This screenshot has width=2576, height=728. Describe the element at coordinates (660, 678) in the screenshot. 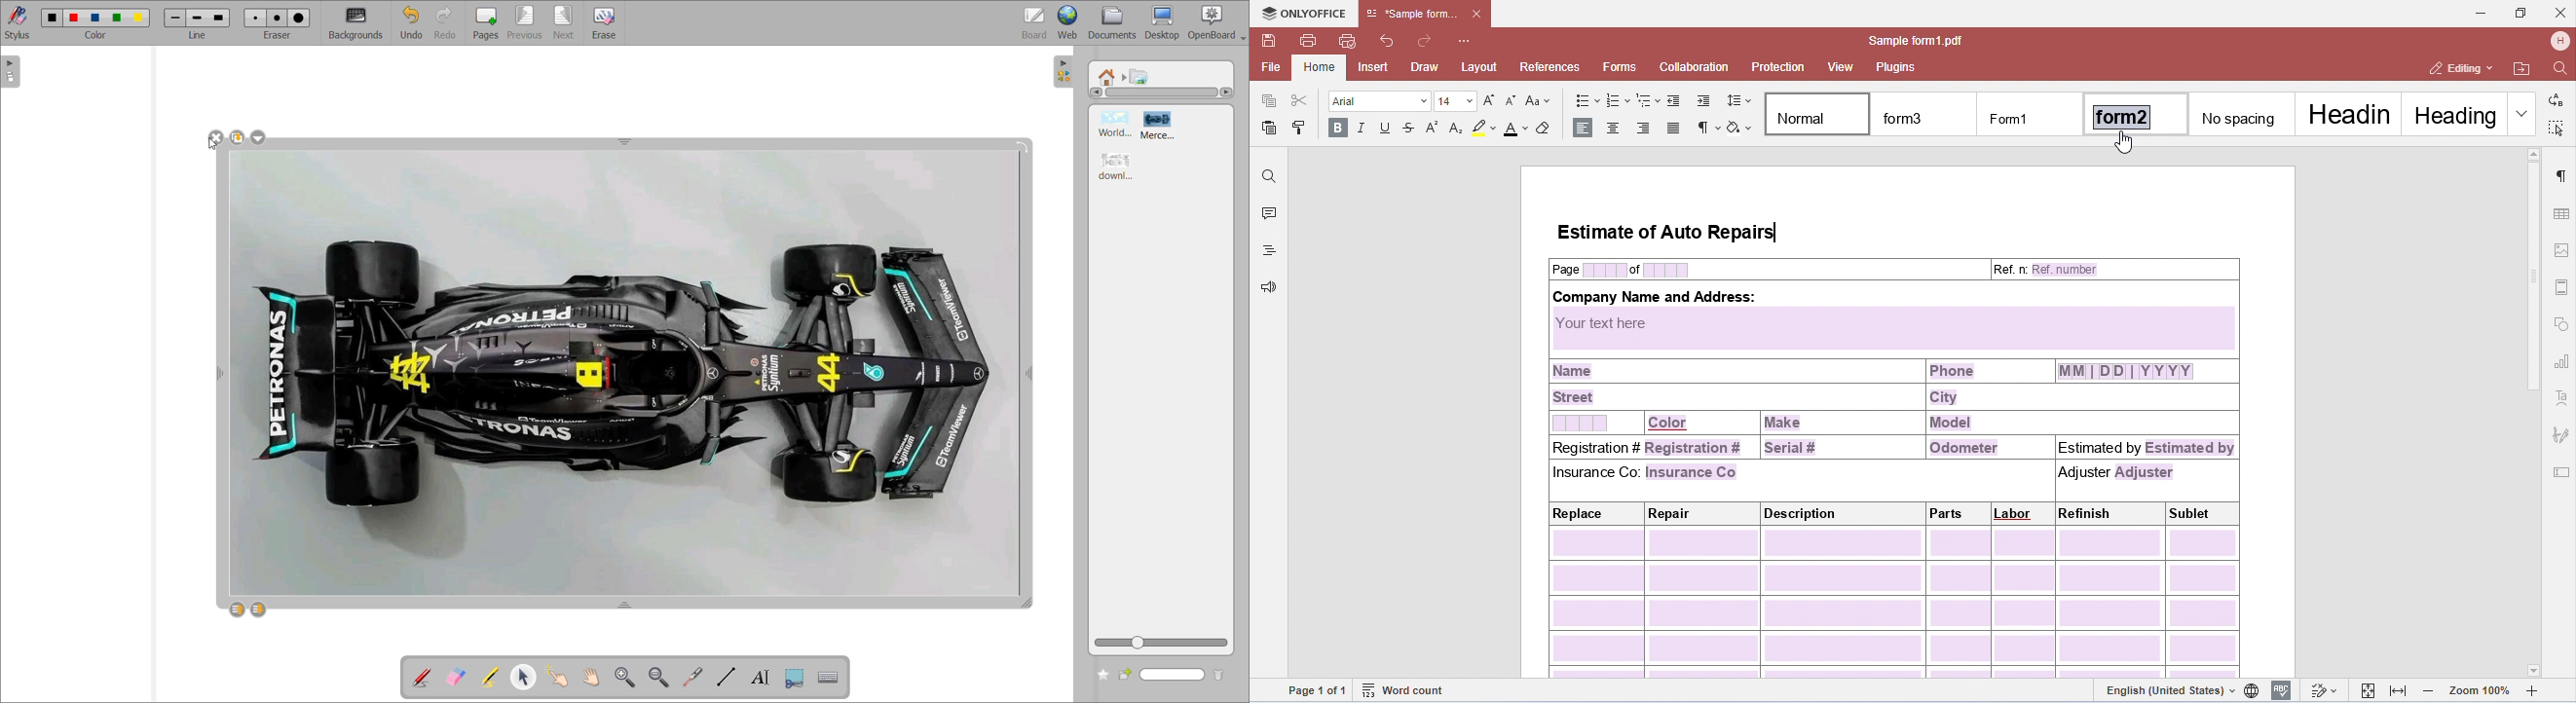

I see `zoom out` at that location.